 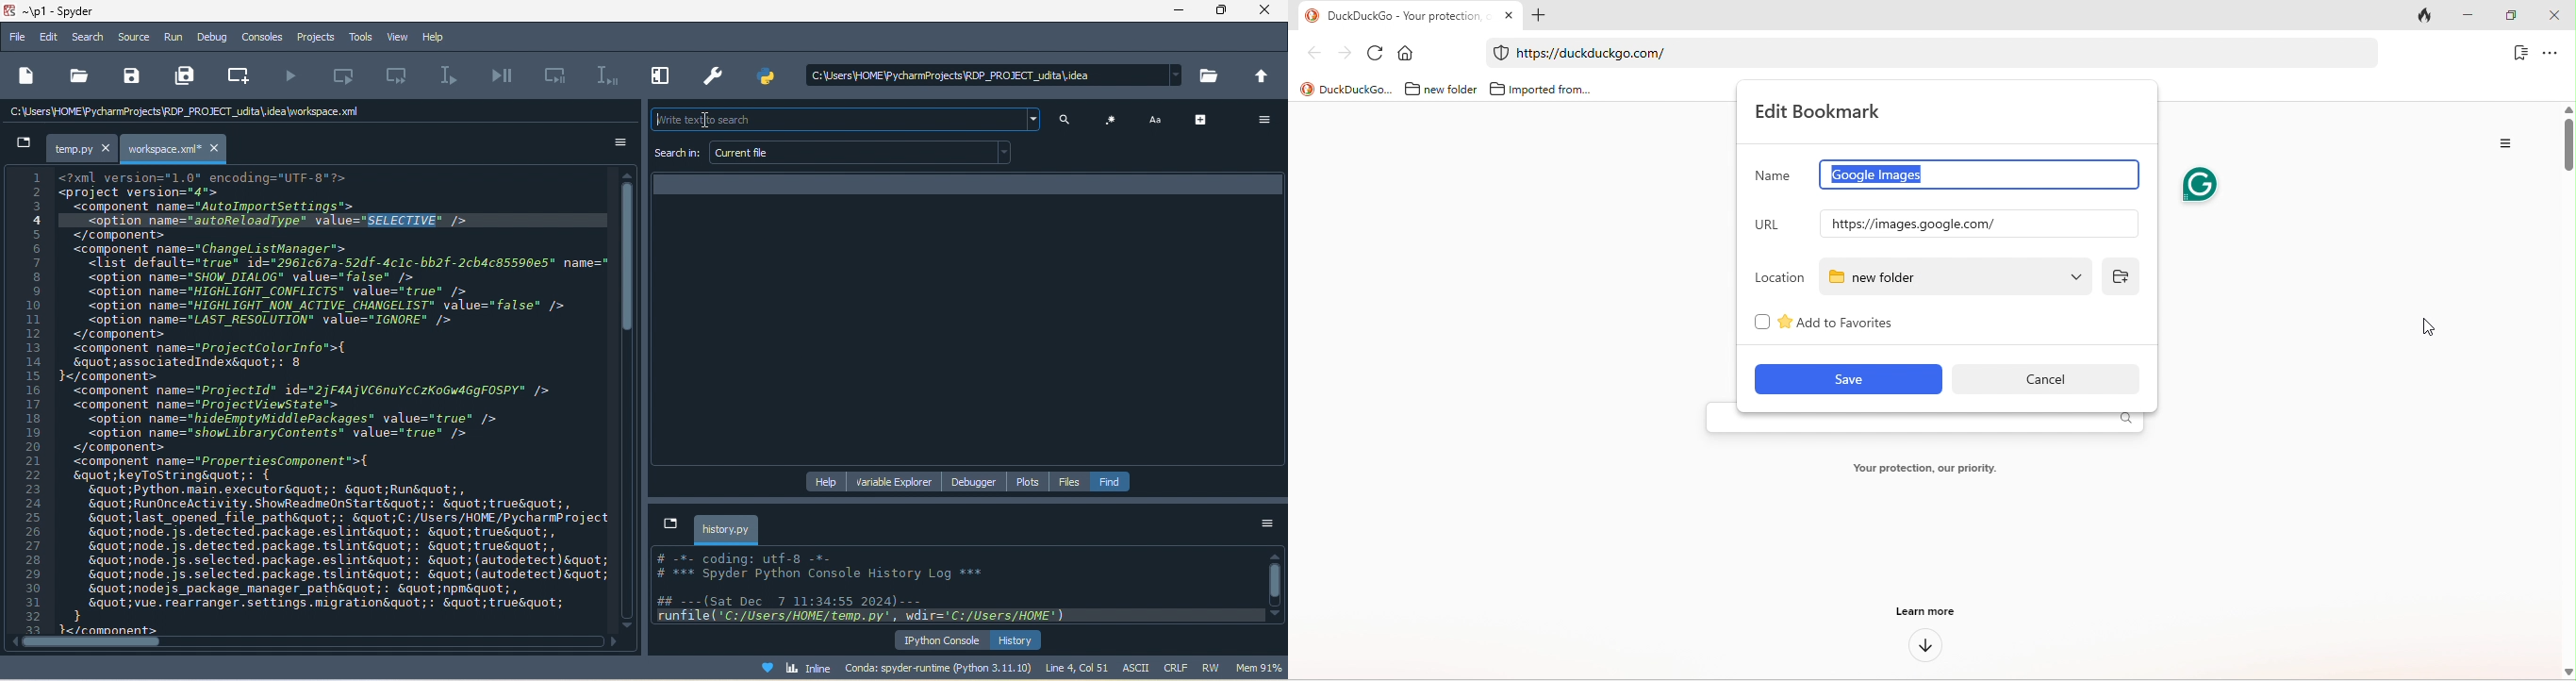 I want to click on google images, so click(x=1980, y=175).